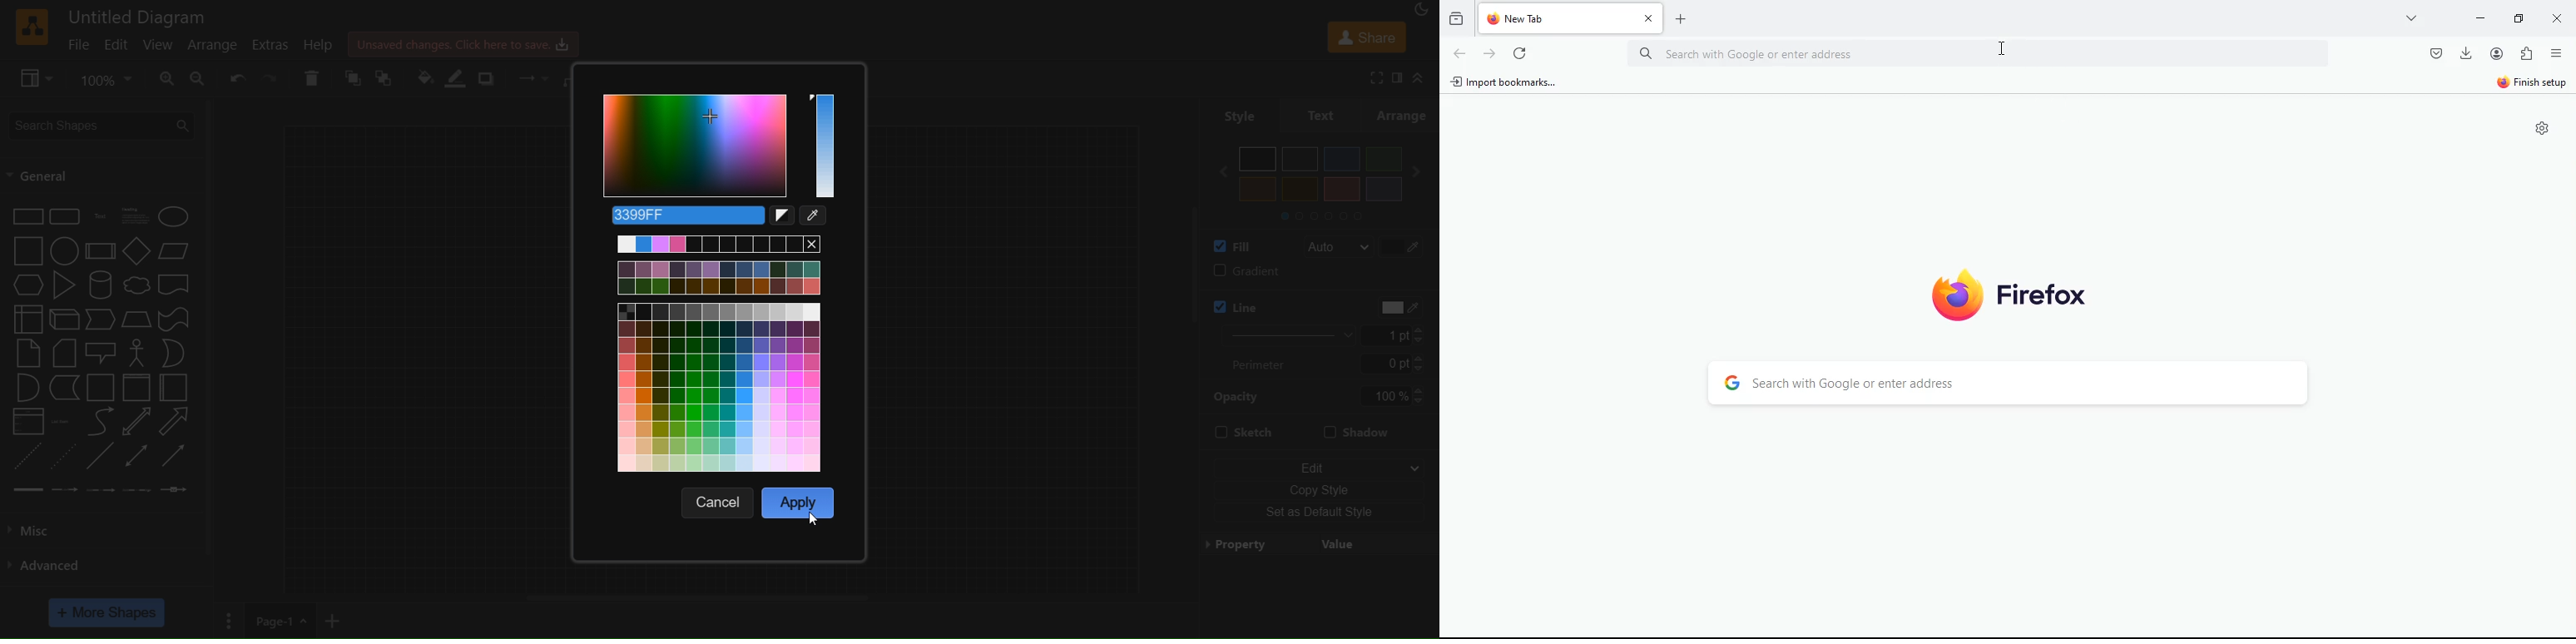  What do you see at coordinates (1217, 172) in the screenshot?
I see `previous` at bounding box center [1217, 172].